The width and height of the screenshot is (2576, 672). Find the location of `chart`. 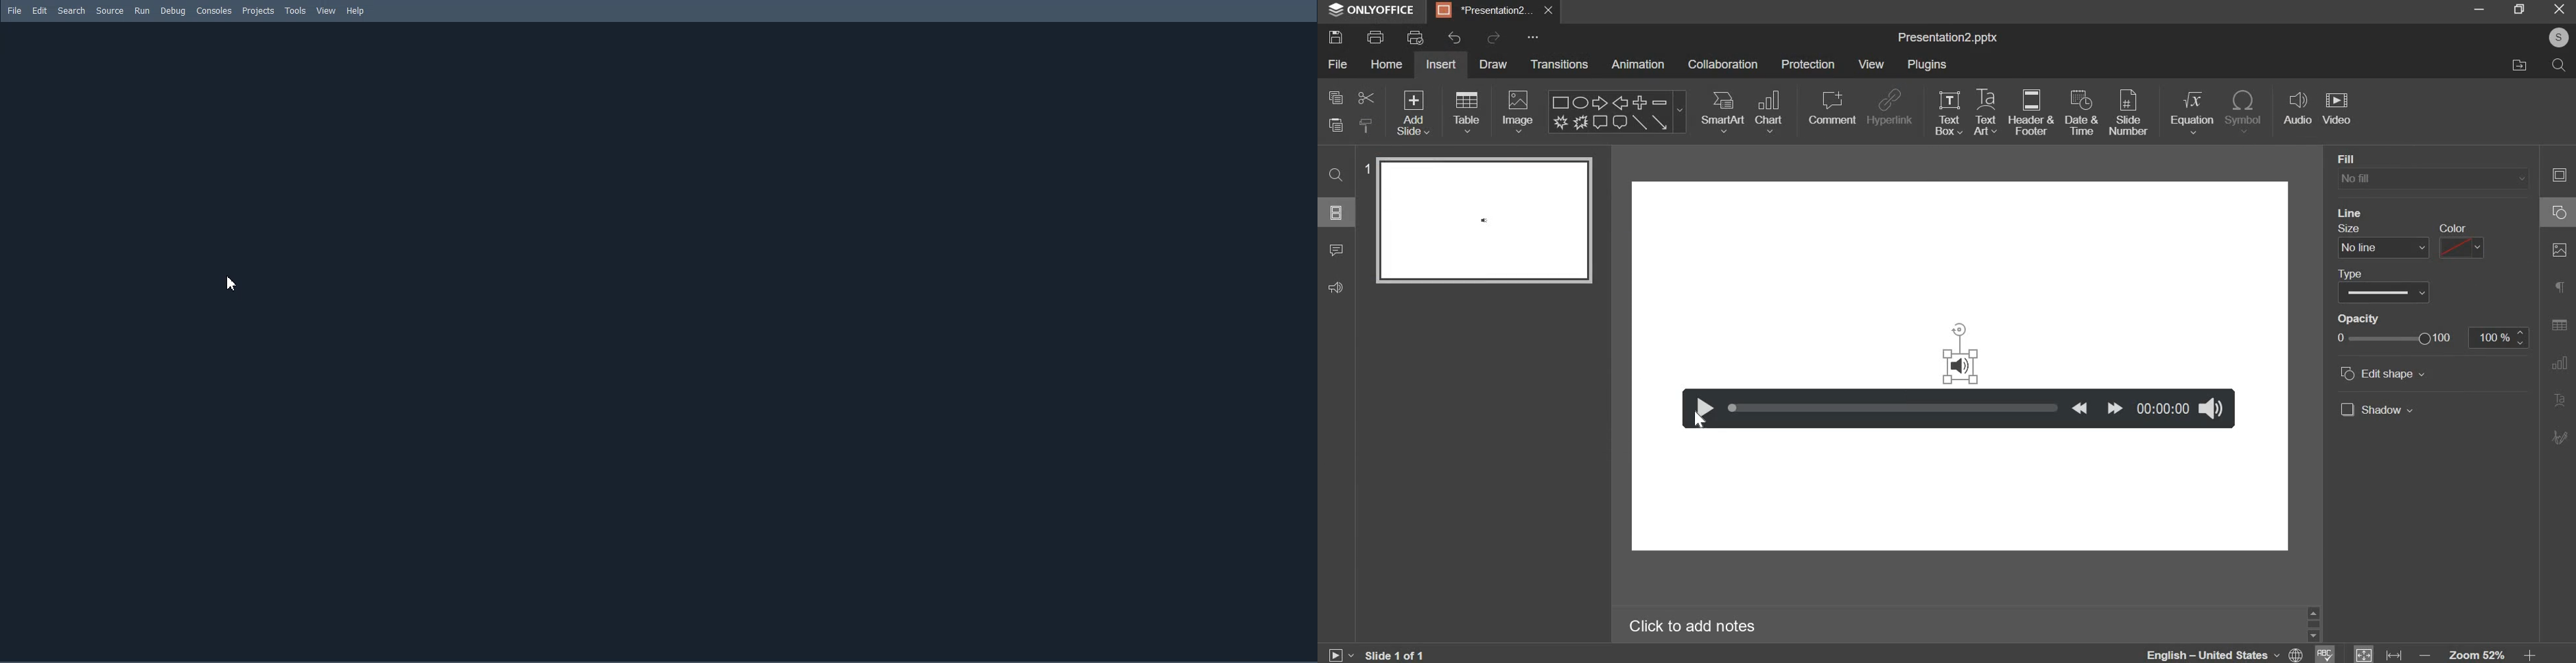

chart is located at coordinates (1769, 112).